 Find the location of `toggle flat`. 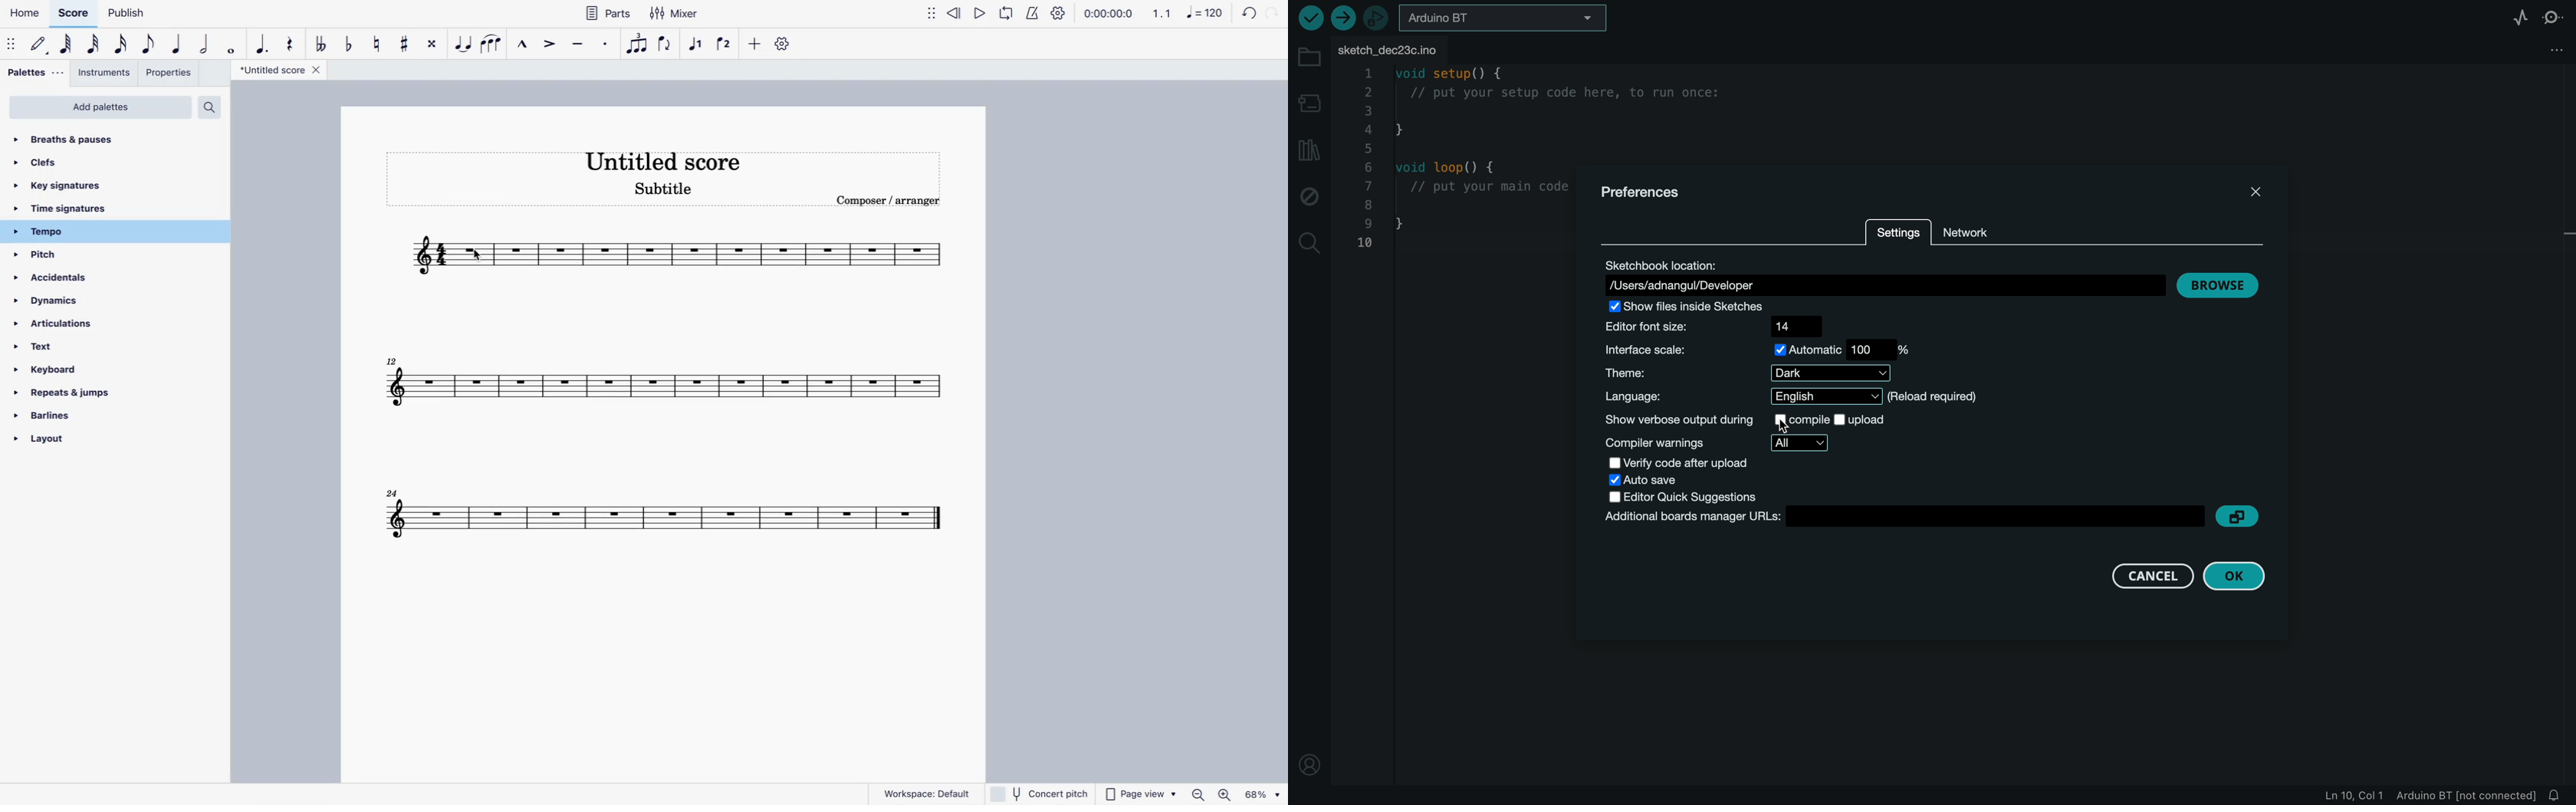

toggle flat is located at coordinates (350, 43).